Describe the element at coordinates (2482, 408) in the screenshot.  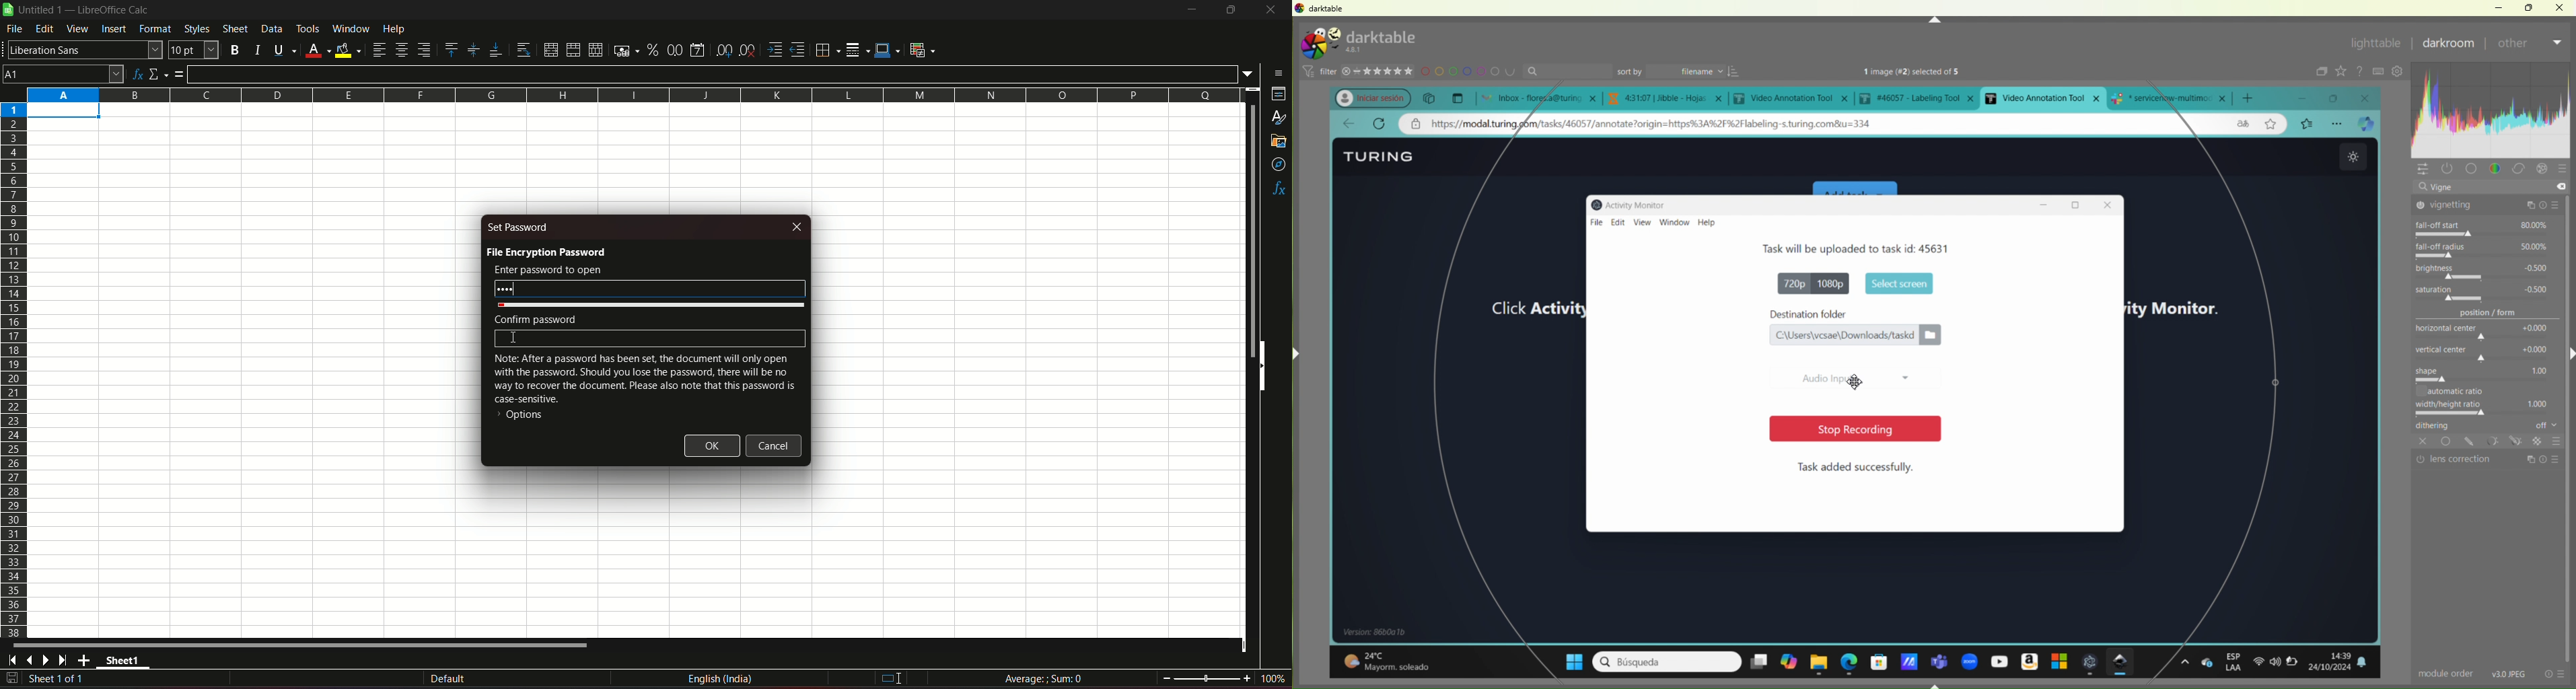
I see `width/height ratio` at that location.